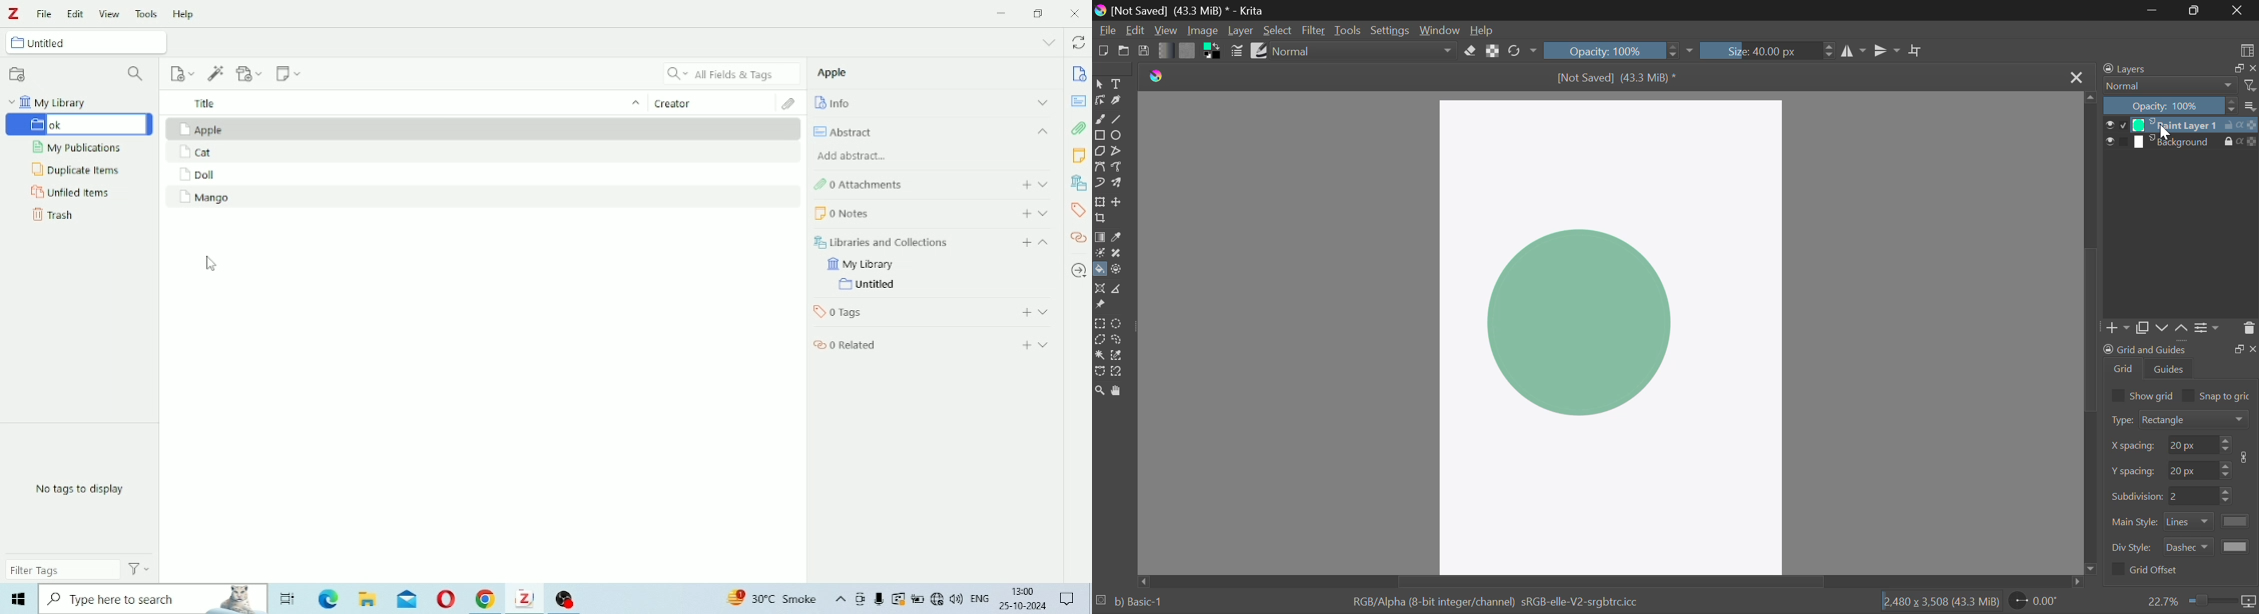  Describe the element at coordinates (19, 73) in the screenshot. I see `New Collection` at that location.